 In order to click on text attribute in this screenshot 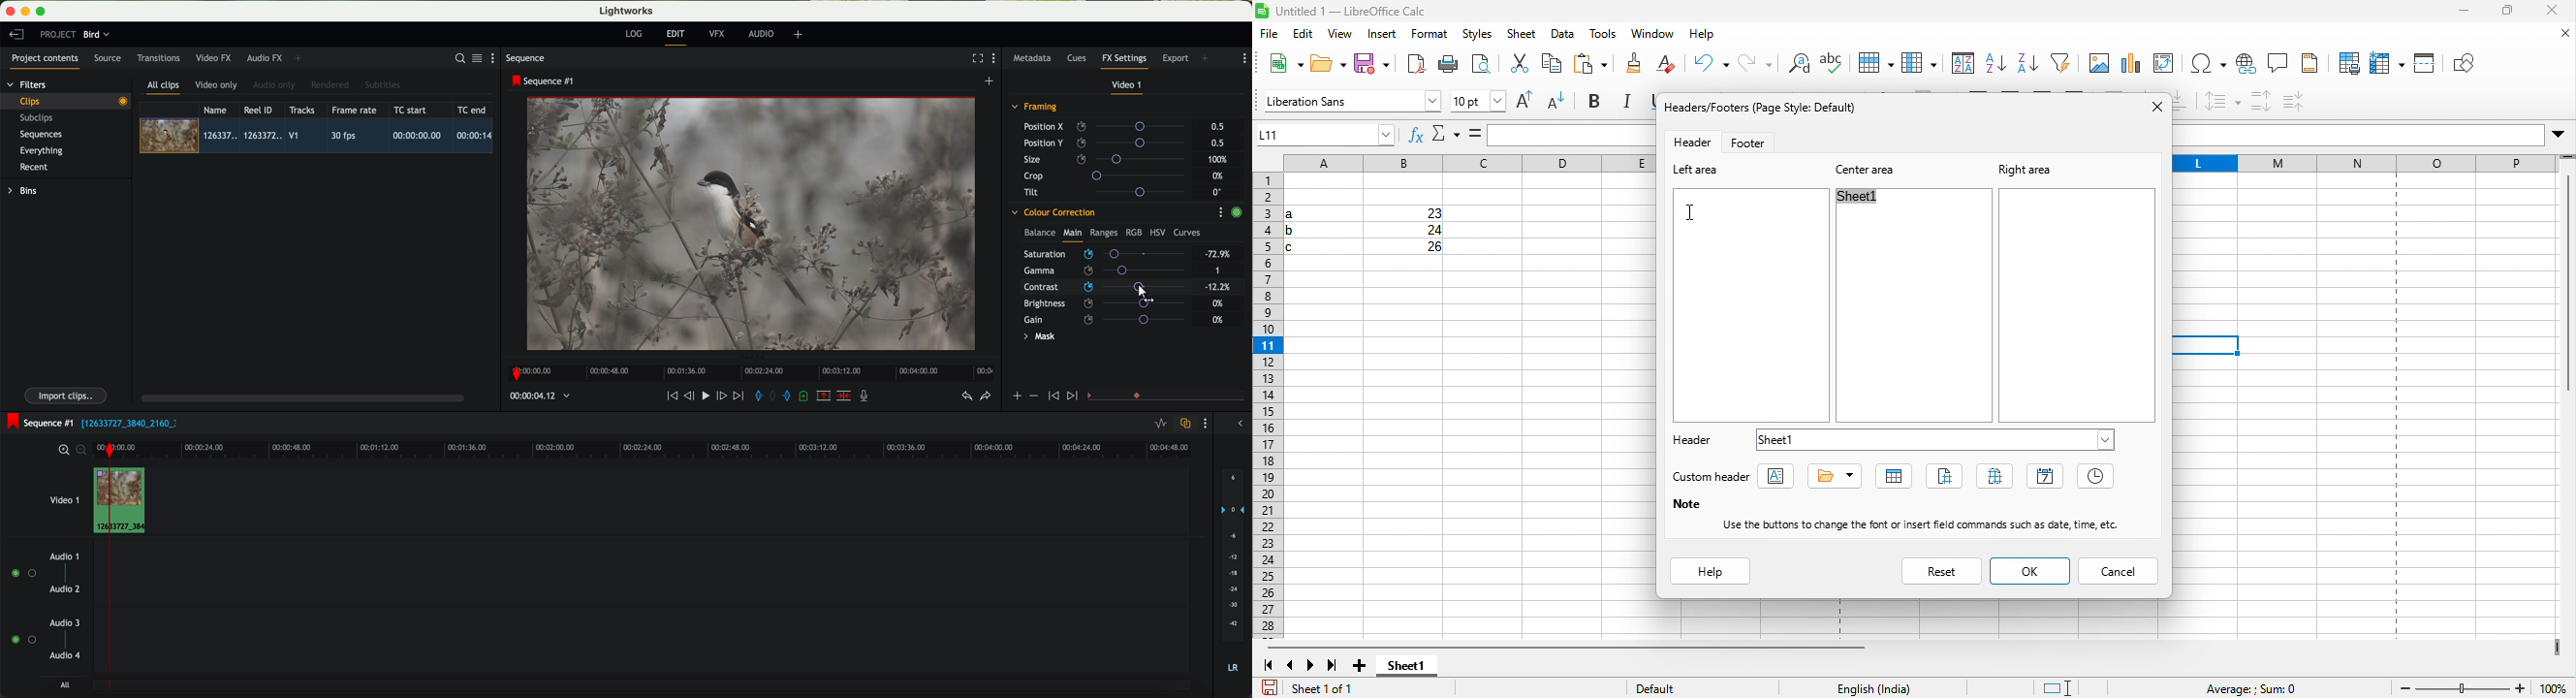, I will do `click(1782, 479)`.